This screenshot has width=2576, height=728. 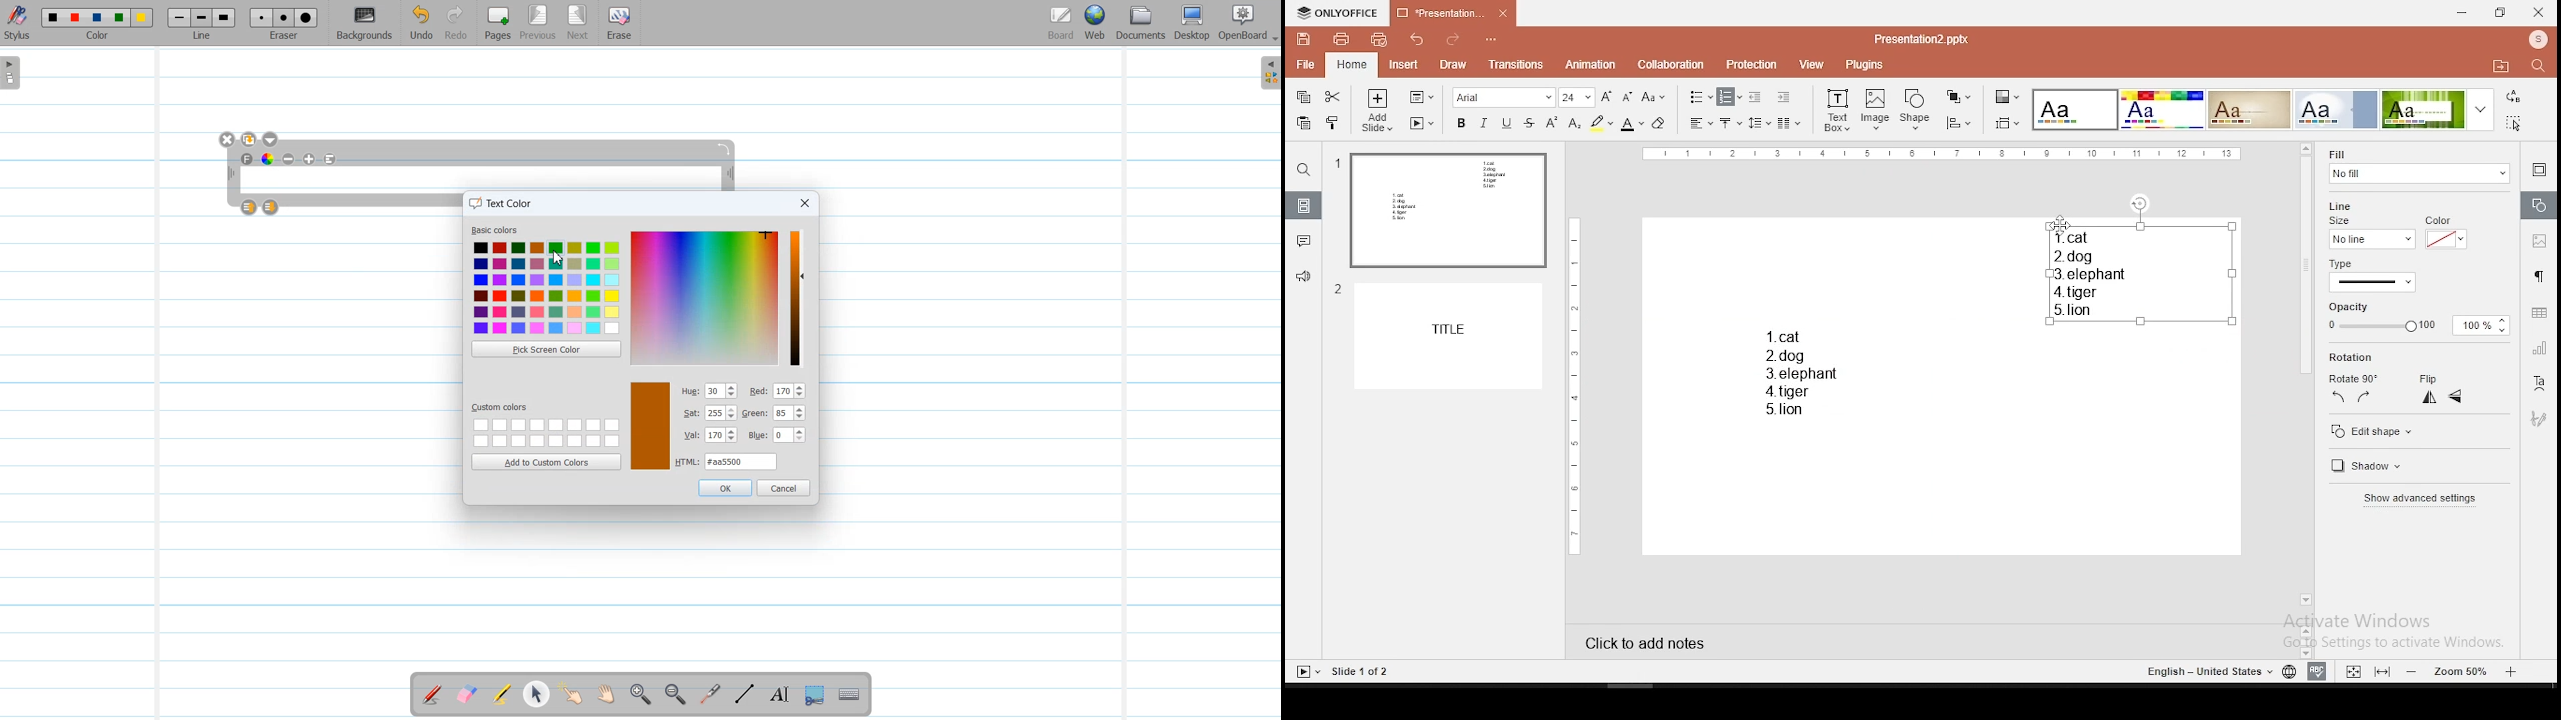 I want to click on Layer up, so click(x=250, y=207).